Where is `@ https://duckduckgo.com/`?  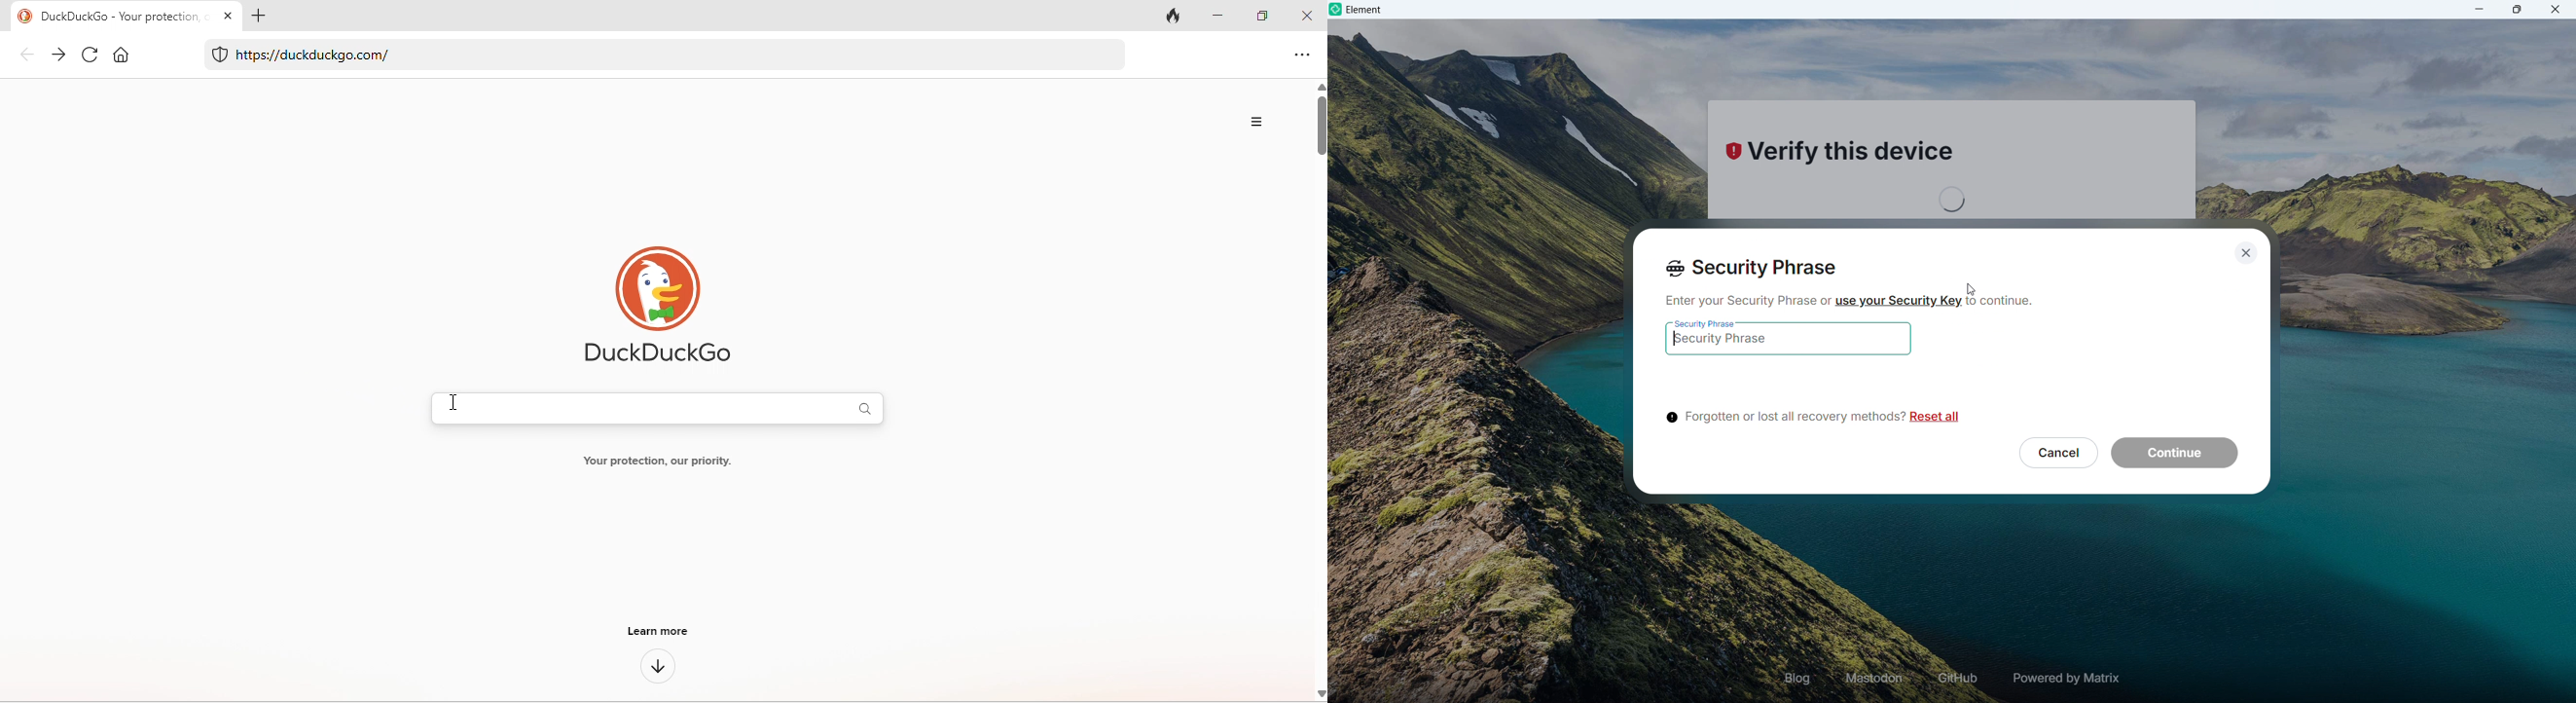 @ https://duckduckgo.com/ is located at coordinates (314, 55).